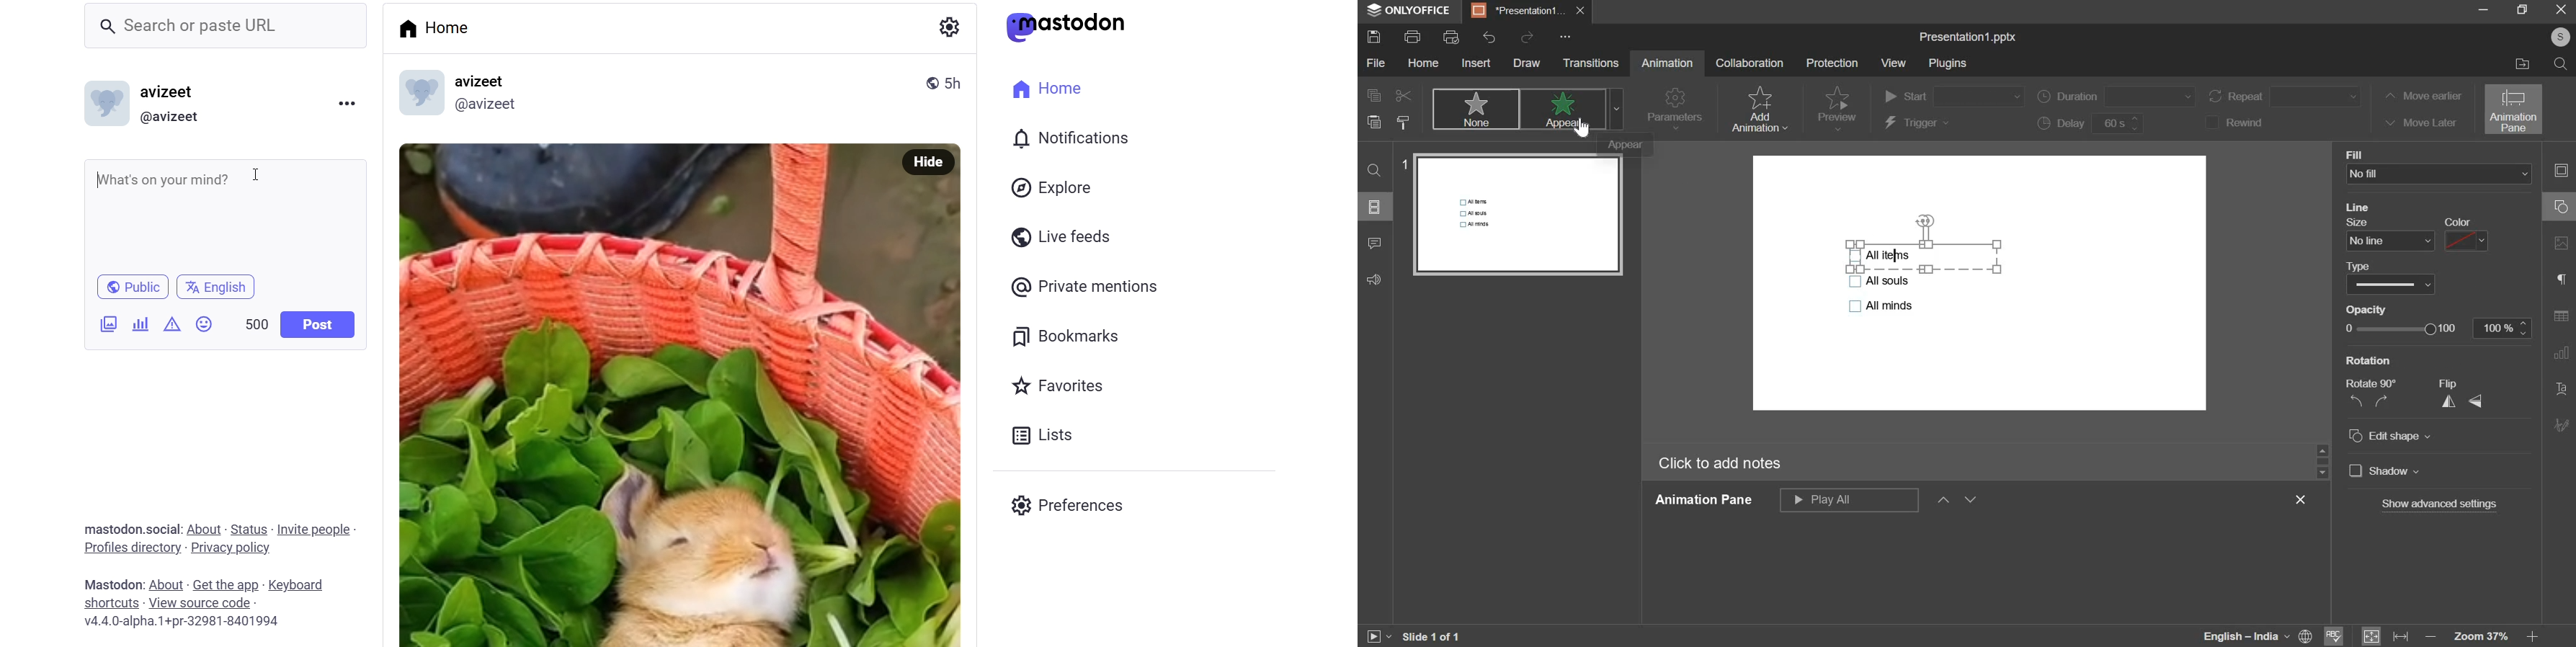 The image size is (2576, 672). What do you see at coordinates (1373, 245) in the screenshot?
I see `comment` at bounding box center [1373, 245].